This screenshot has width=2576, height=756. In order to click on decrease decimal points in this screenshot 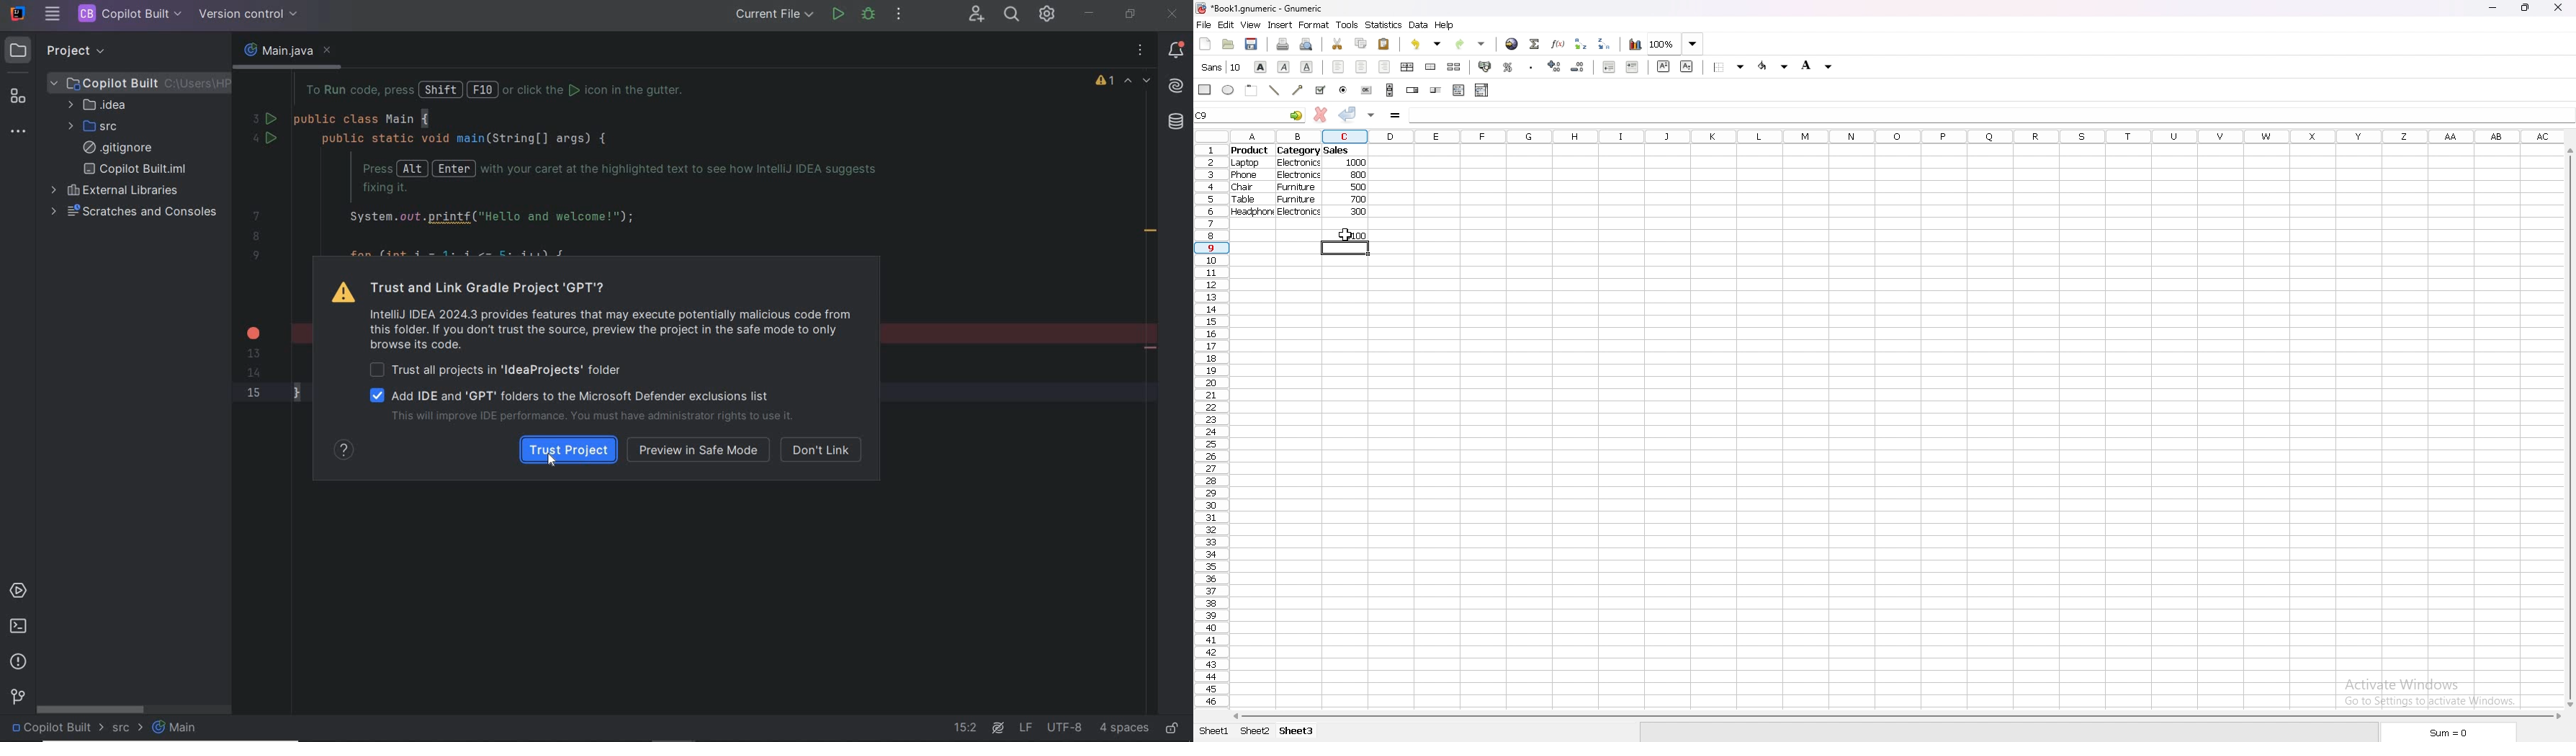, I will do `click(1578, 68)`.